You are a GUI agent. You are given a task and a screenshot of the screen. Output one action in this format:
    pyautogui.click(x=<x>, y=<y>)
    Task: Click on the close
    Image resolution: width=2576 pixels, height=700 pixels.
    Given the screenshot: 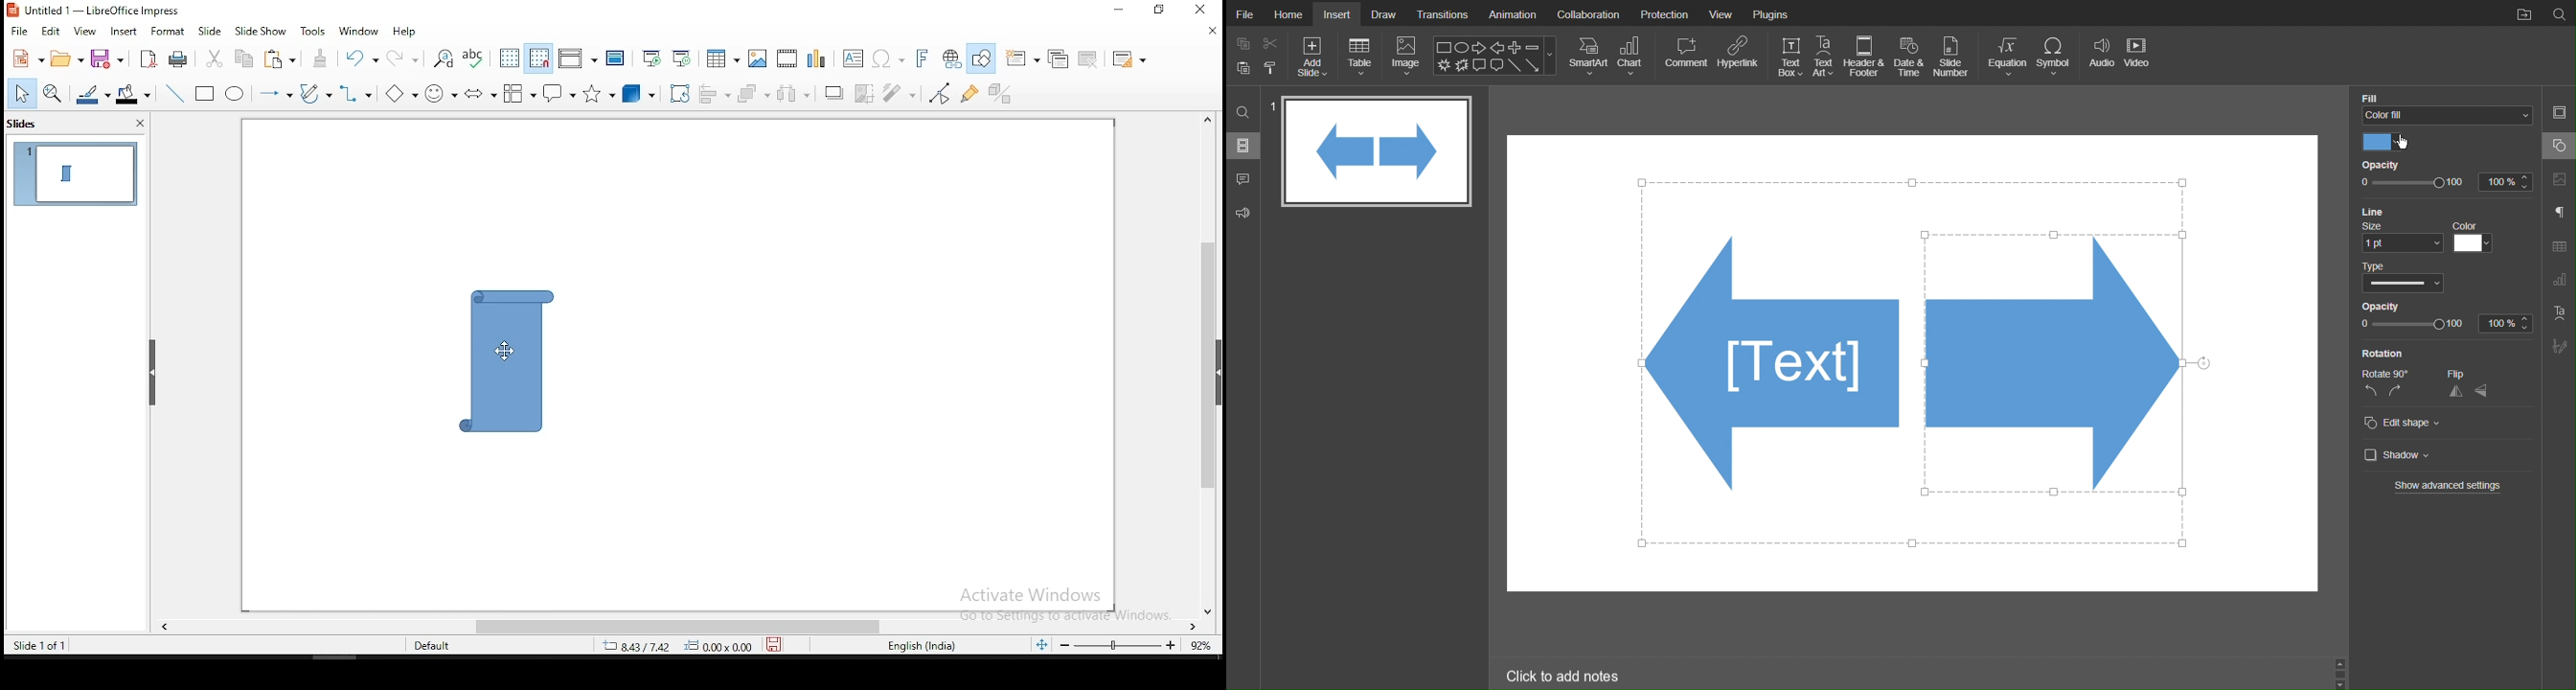 What is the action you would take?
    pyautogui.click(x=1209, y=33)
    